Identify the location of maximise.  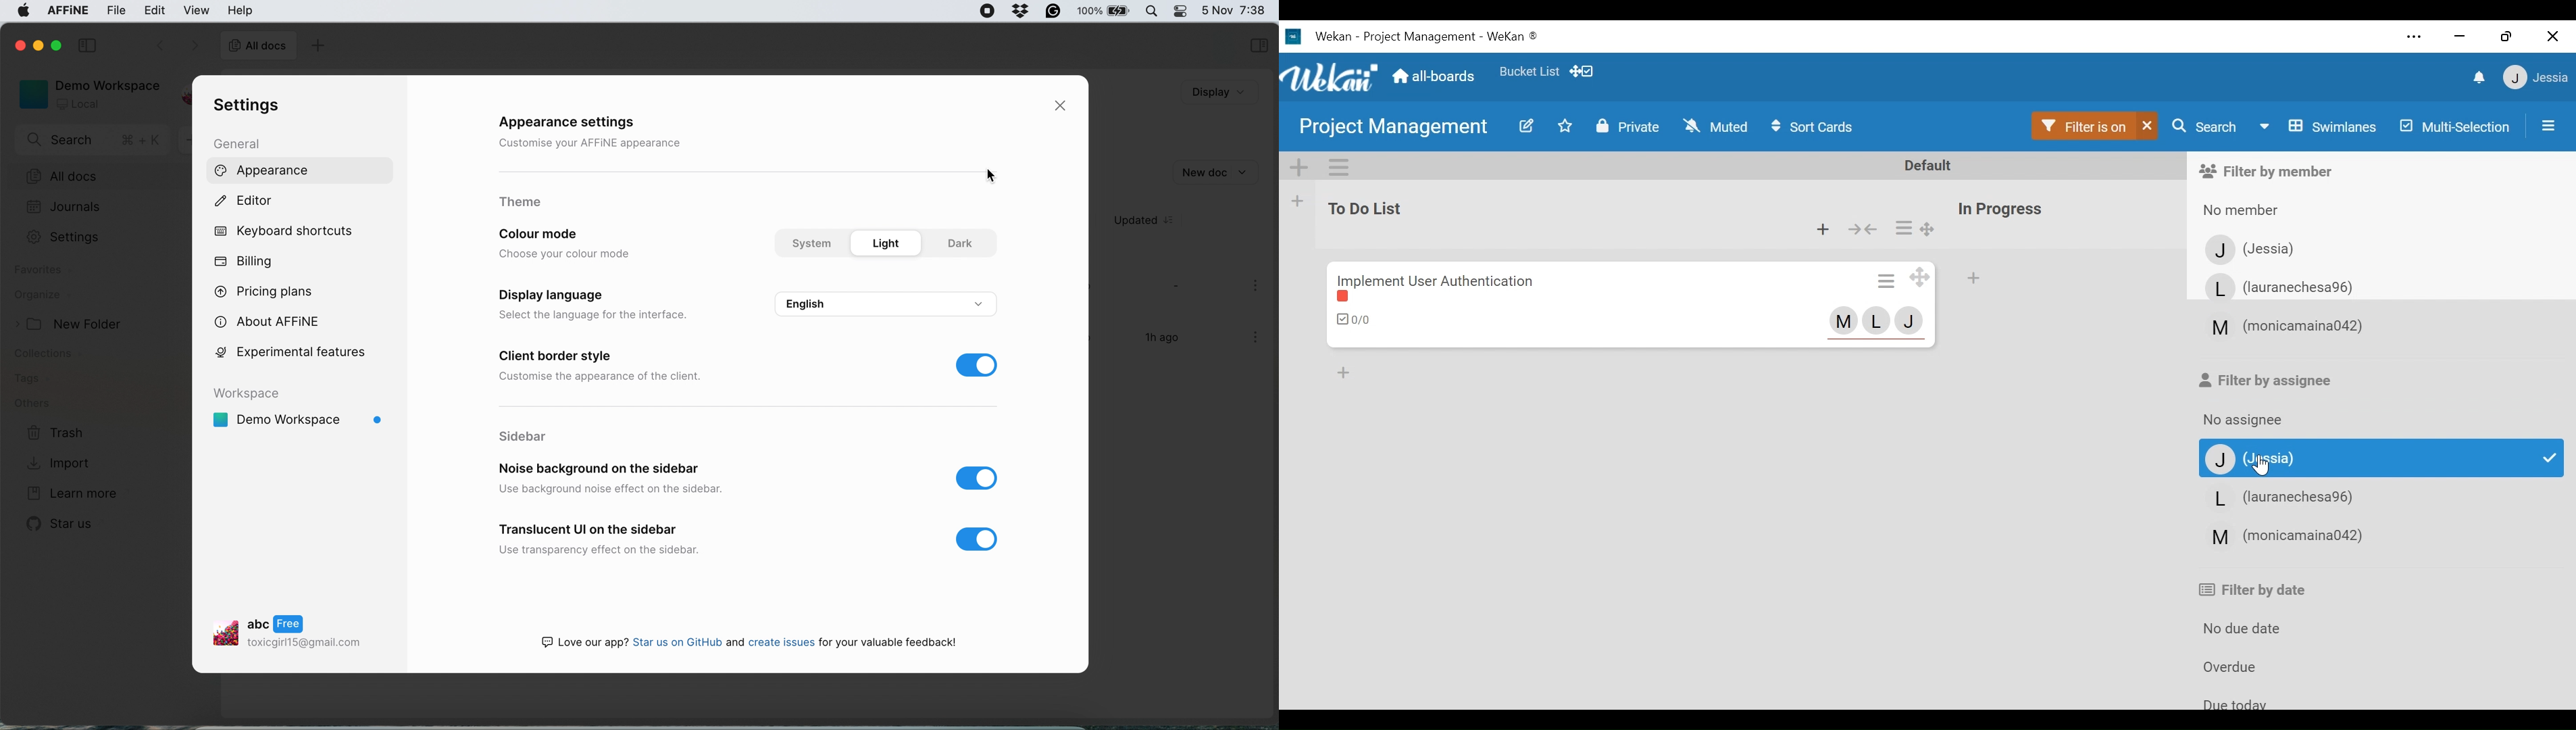
(58, 45).